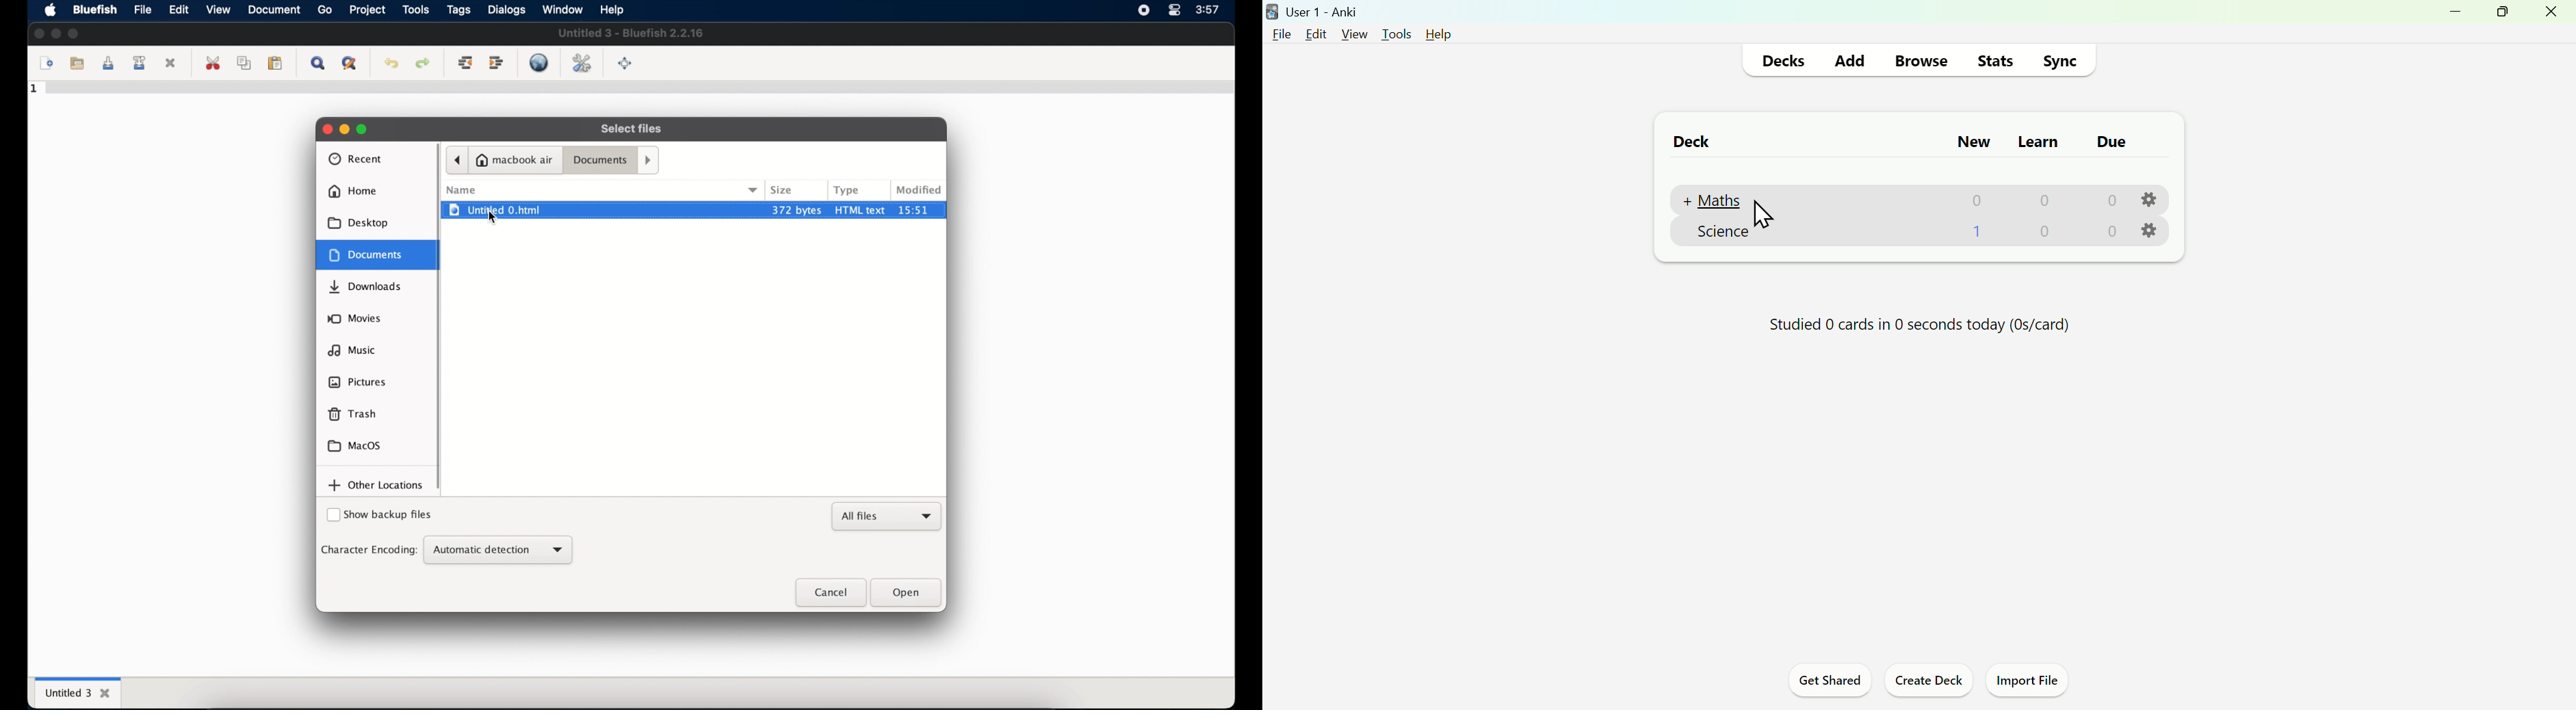 This screenshot has height=728, width=2576. I want to click on 3:57, so click(1210, 9).